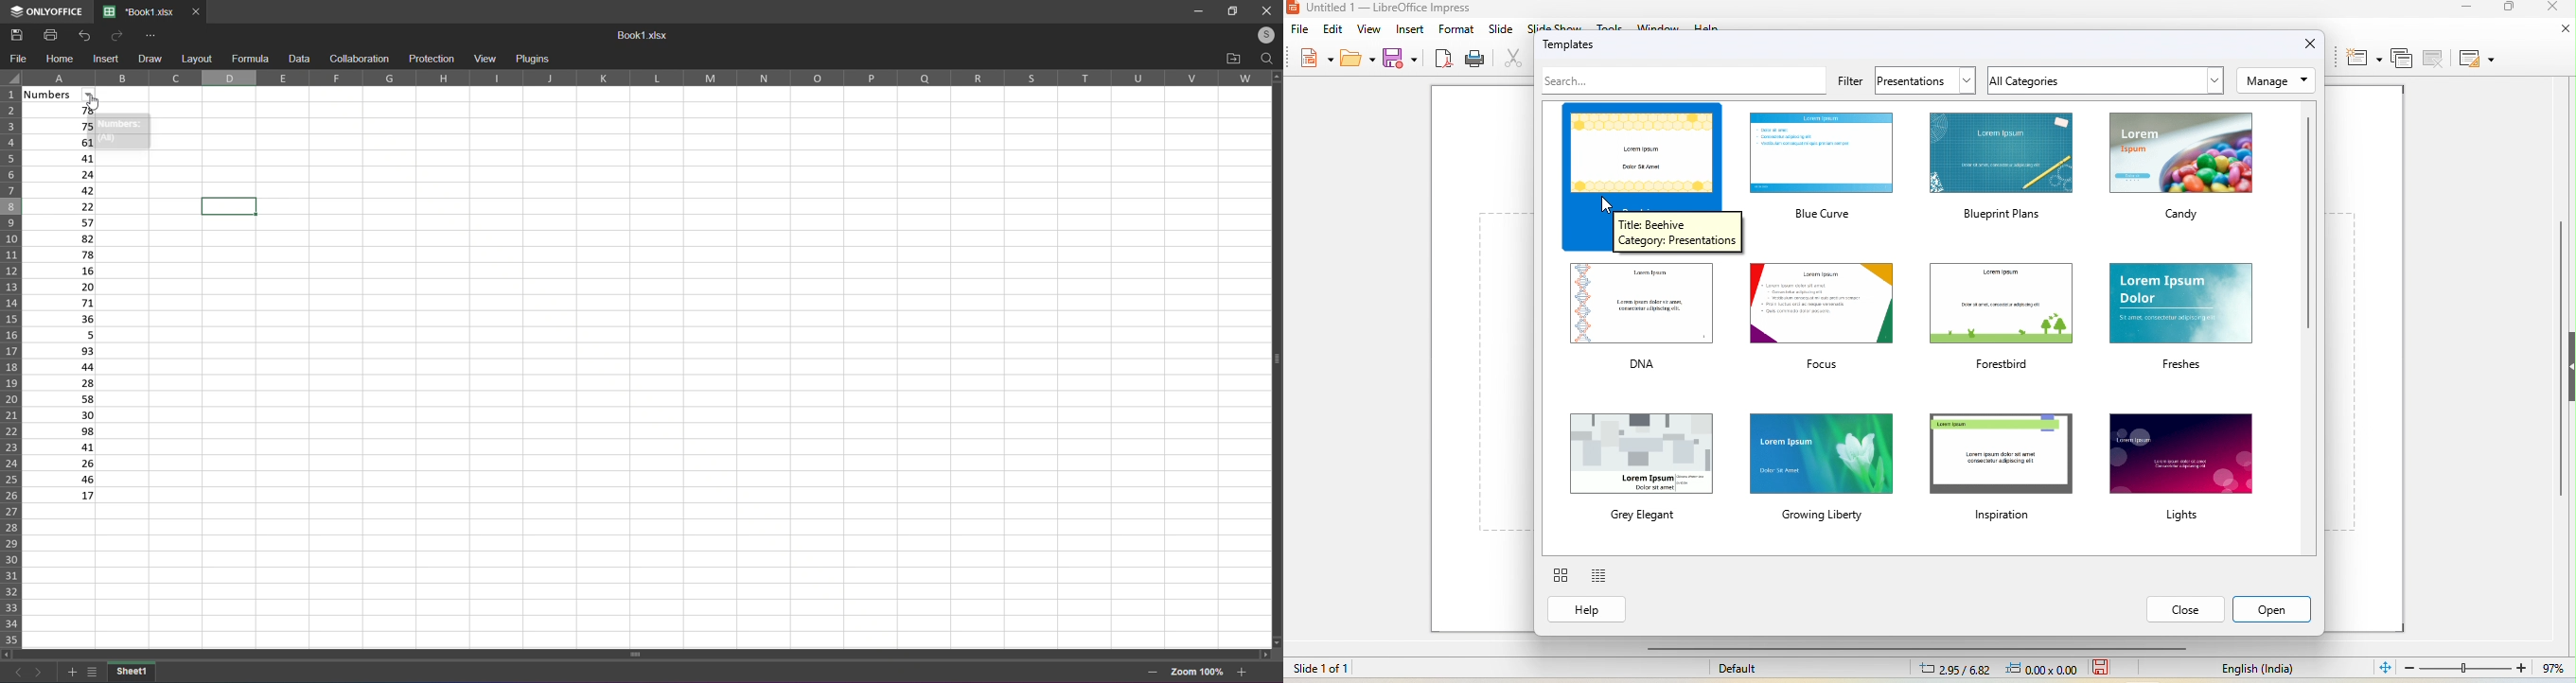 Image resolution: width=2576 pixels, height=700 pixels. What do you see at coordinates (2181, 168) in the screenshot?
I see `candy` at bounding box center [2181, 168].